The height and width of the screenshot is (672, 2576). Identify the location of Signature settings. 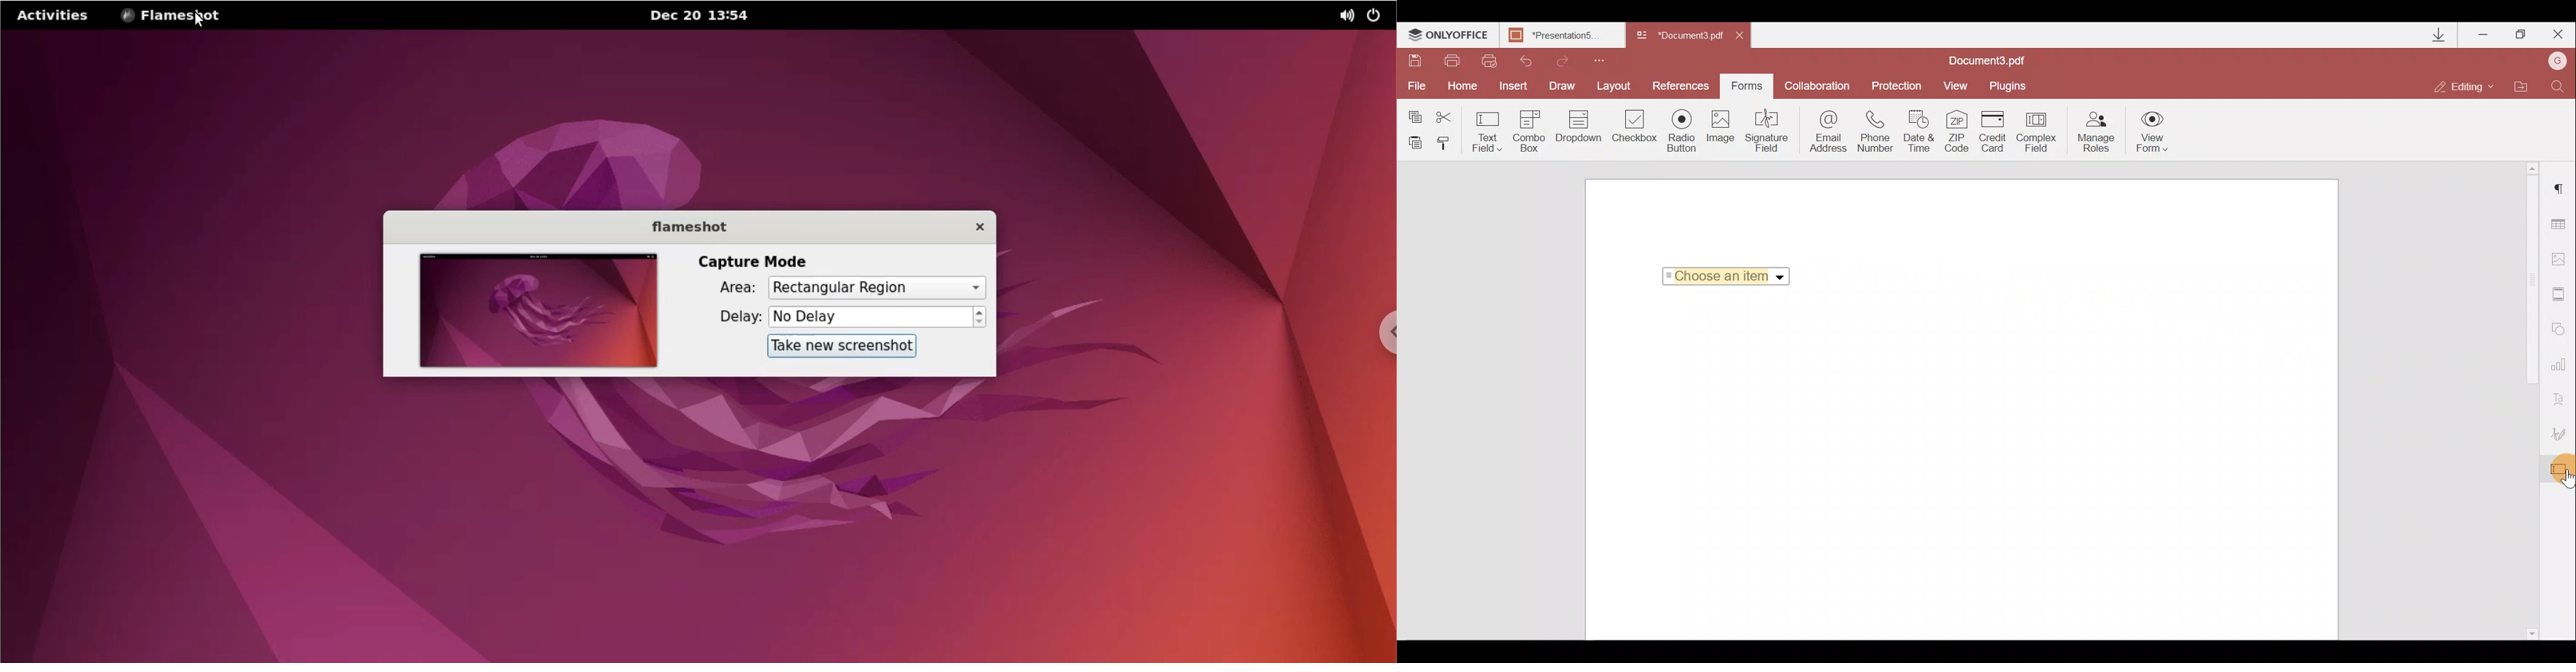
(2558, 430).